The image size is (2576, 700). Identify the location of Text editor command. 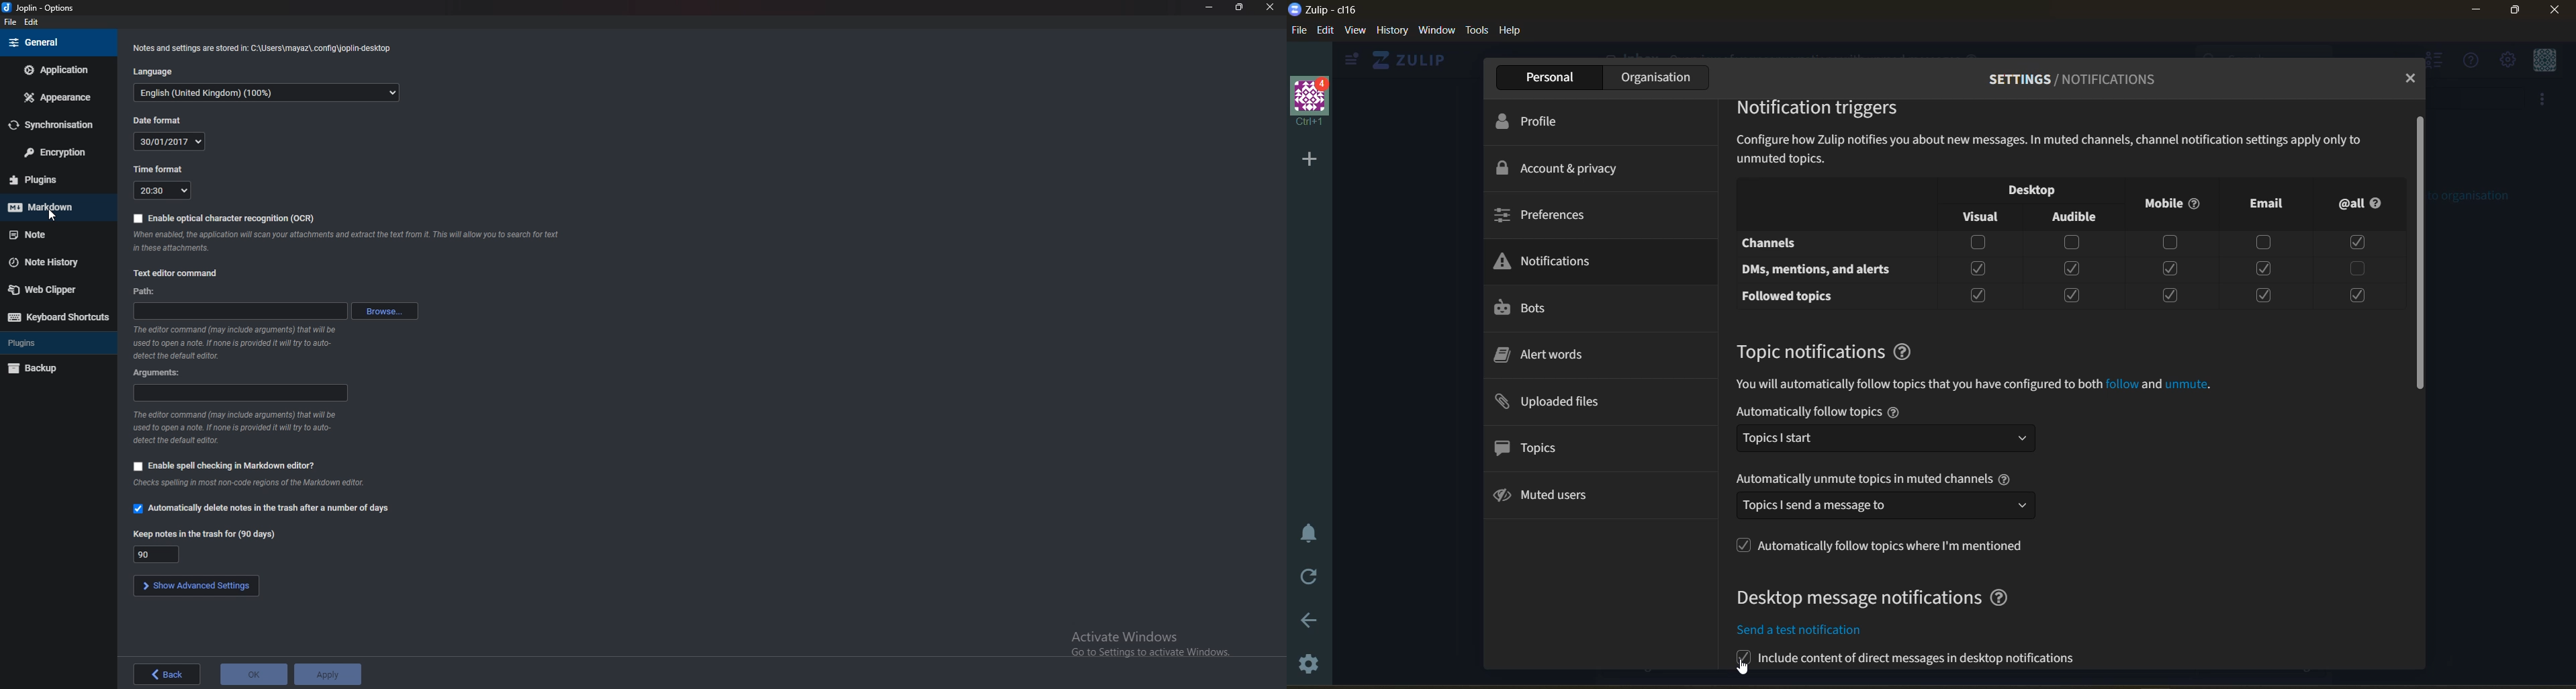
(176, 273).